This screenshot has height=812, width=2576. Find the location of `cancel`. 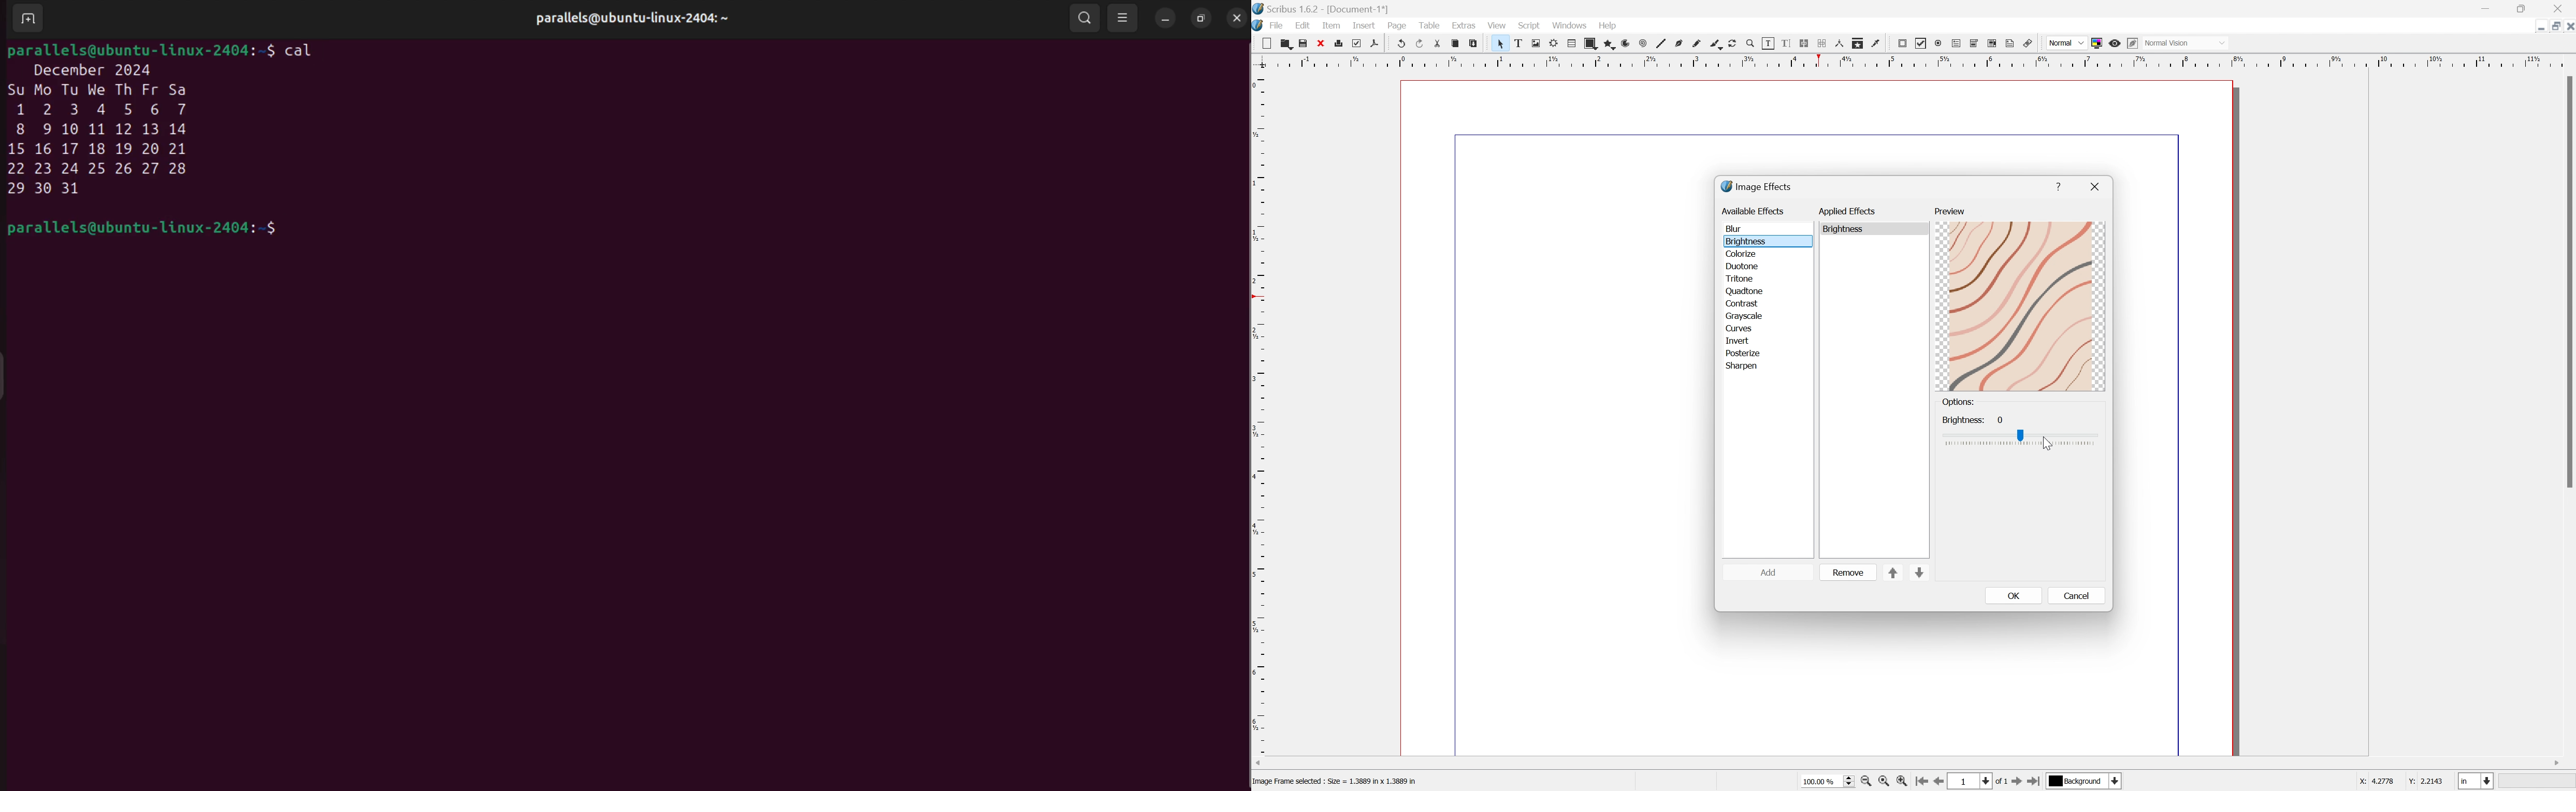

cancel is located at coordinates (2075, 595).